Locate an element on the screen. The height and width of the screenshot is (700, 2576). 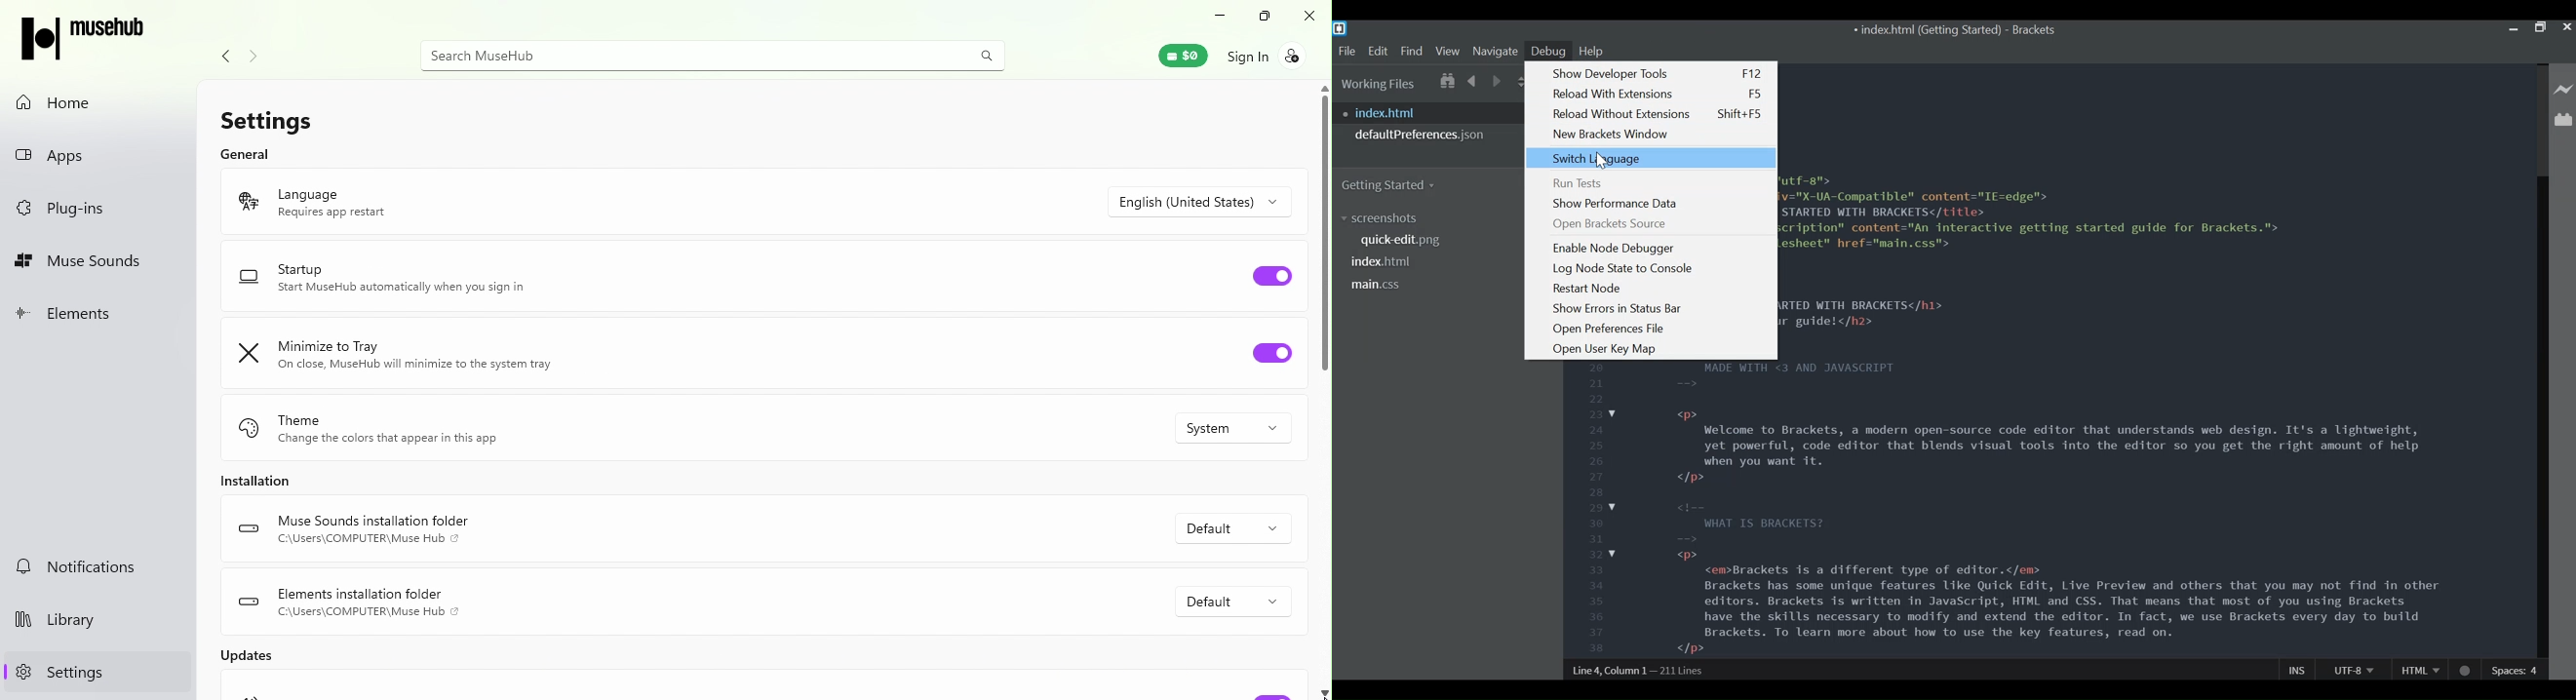
Installation is located at coordinates (259, 481).